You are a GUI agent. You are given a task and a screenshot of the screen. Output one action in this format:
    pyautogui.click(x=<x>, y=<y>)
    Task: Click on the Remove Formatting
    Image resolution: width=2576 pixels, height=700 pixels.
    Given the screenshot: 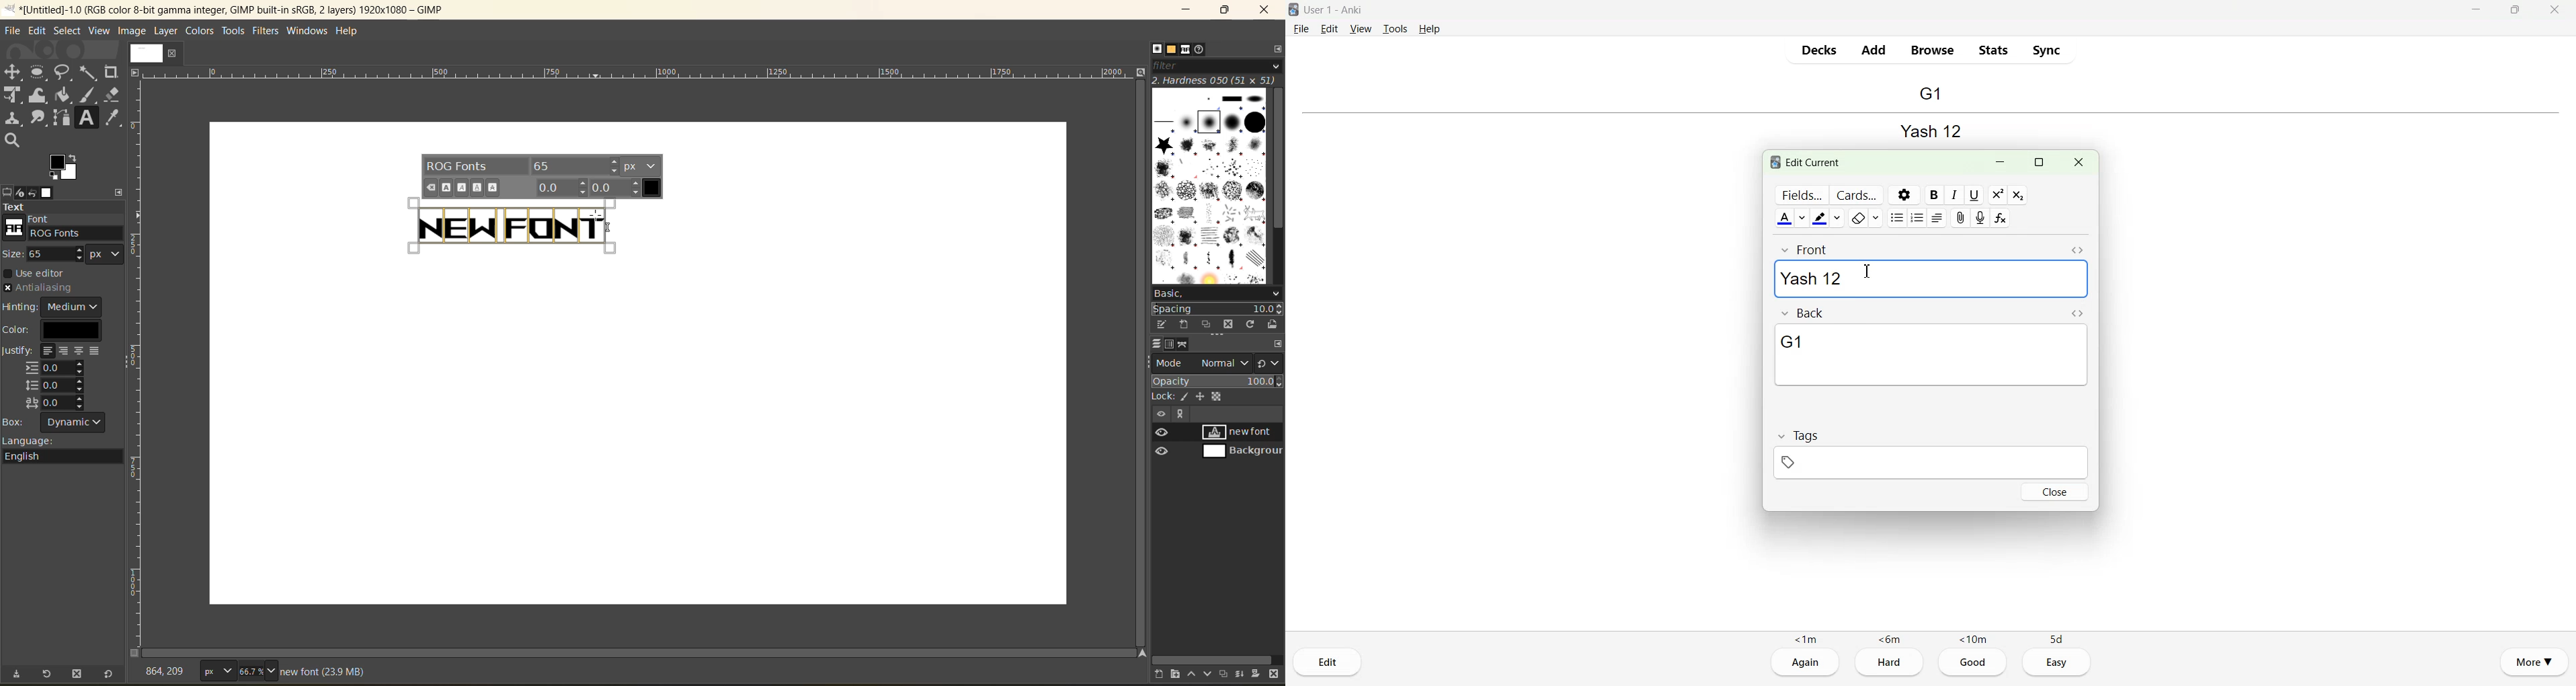 What is the action you would take?
    pyautogui.click(x=1859, y=218)
    